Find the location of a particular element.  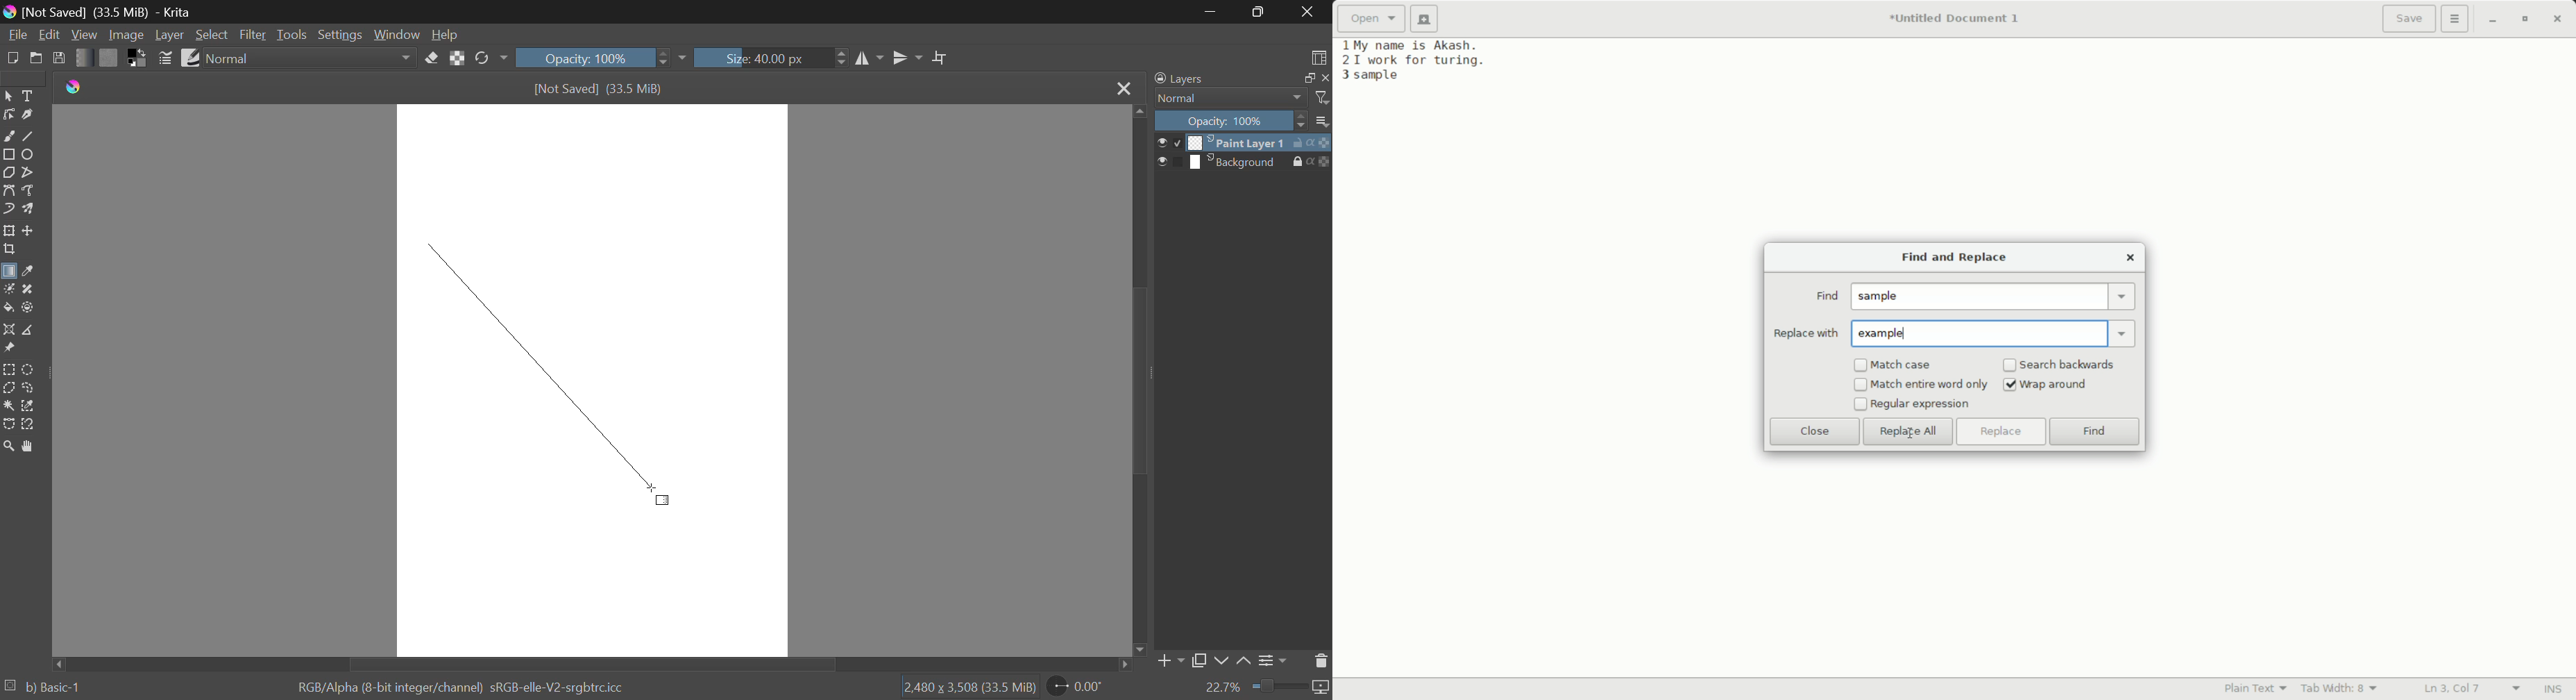

Similar Color Selection is located at coordinates (28, 406).